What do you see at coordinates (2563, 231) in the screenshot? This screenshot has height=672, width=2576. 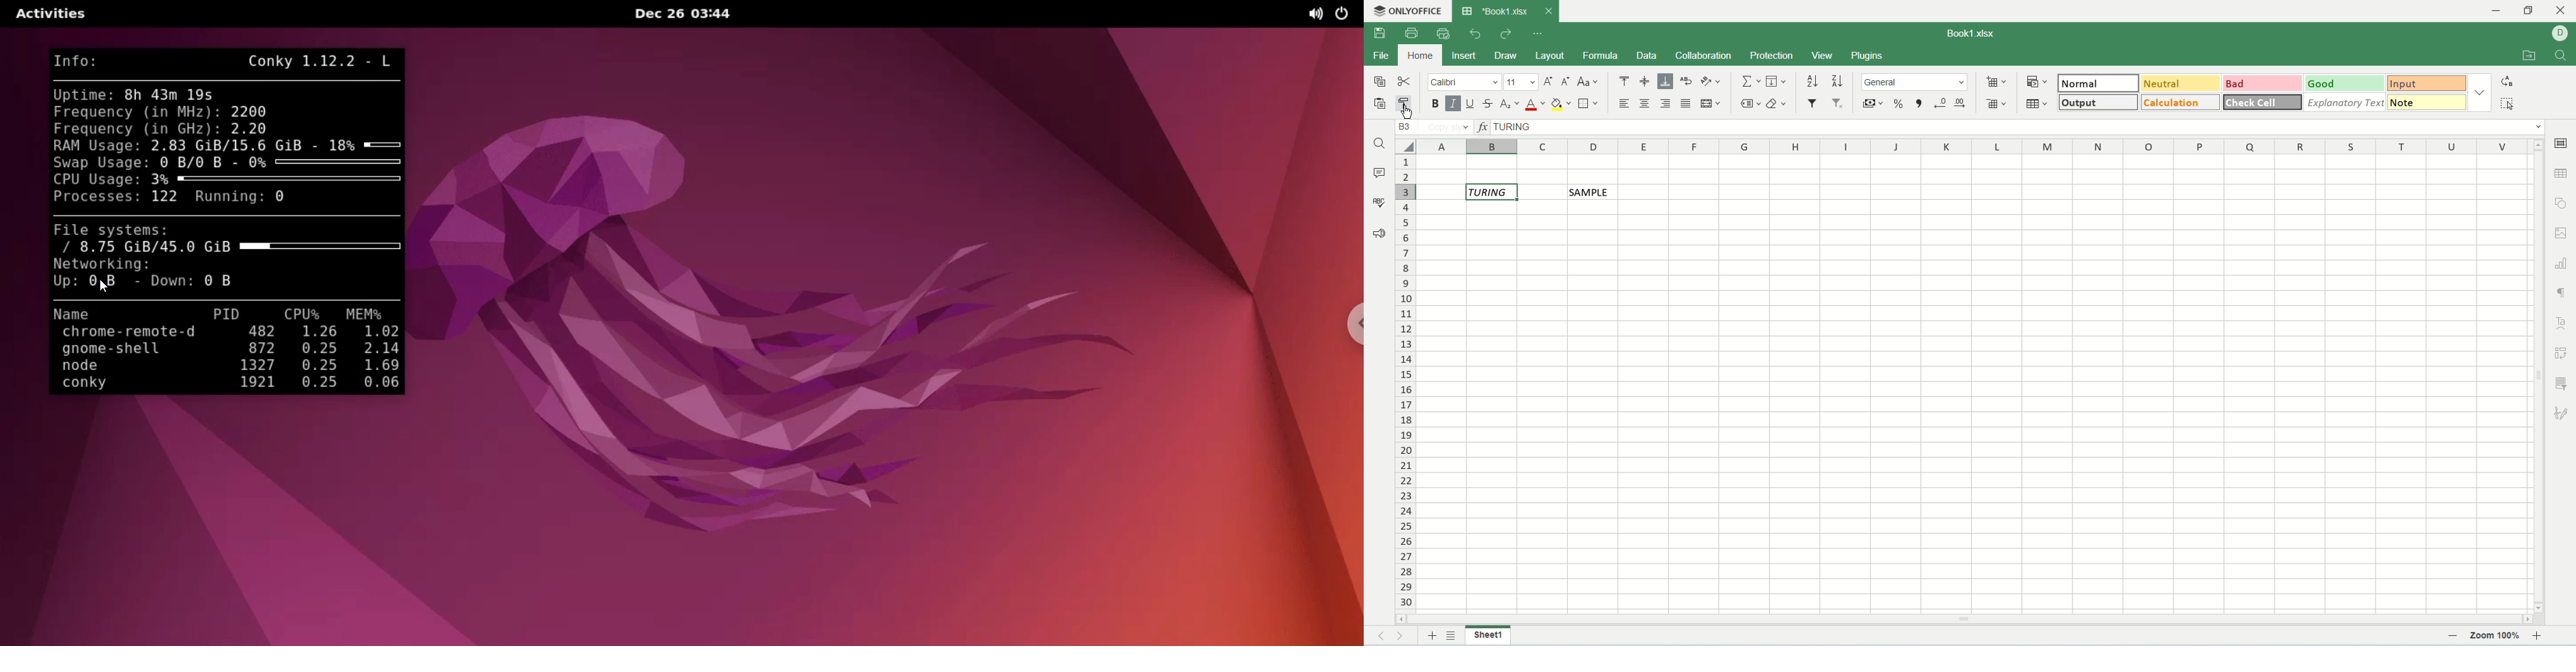 I see `image settings` at bounding box center [2563, 231].